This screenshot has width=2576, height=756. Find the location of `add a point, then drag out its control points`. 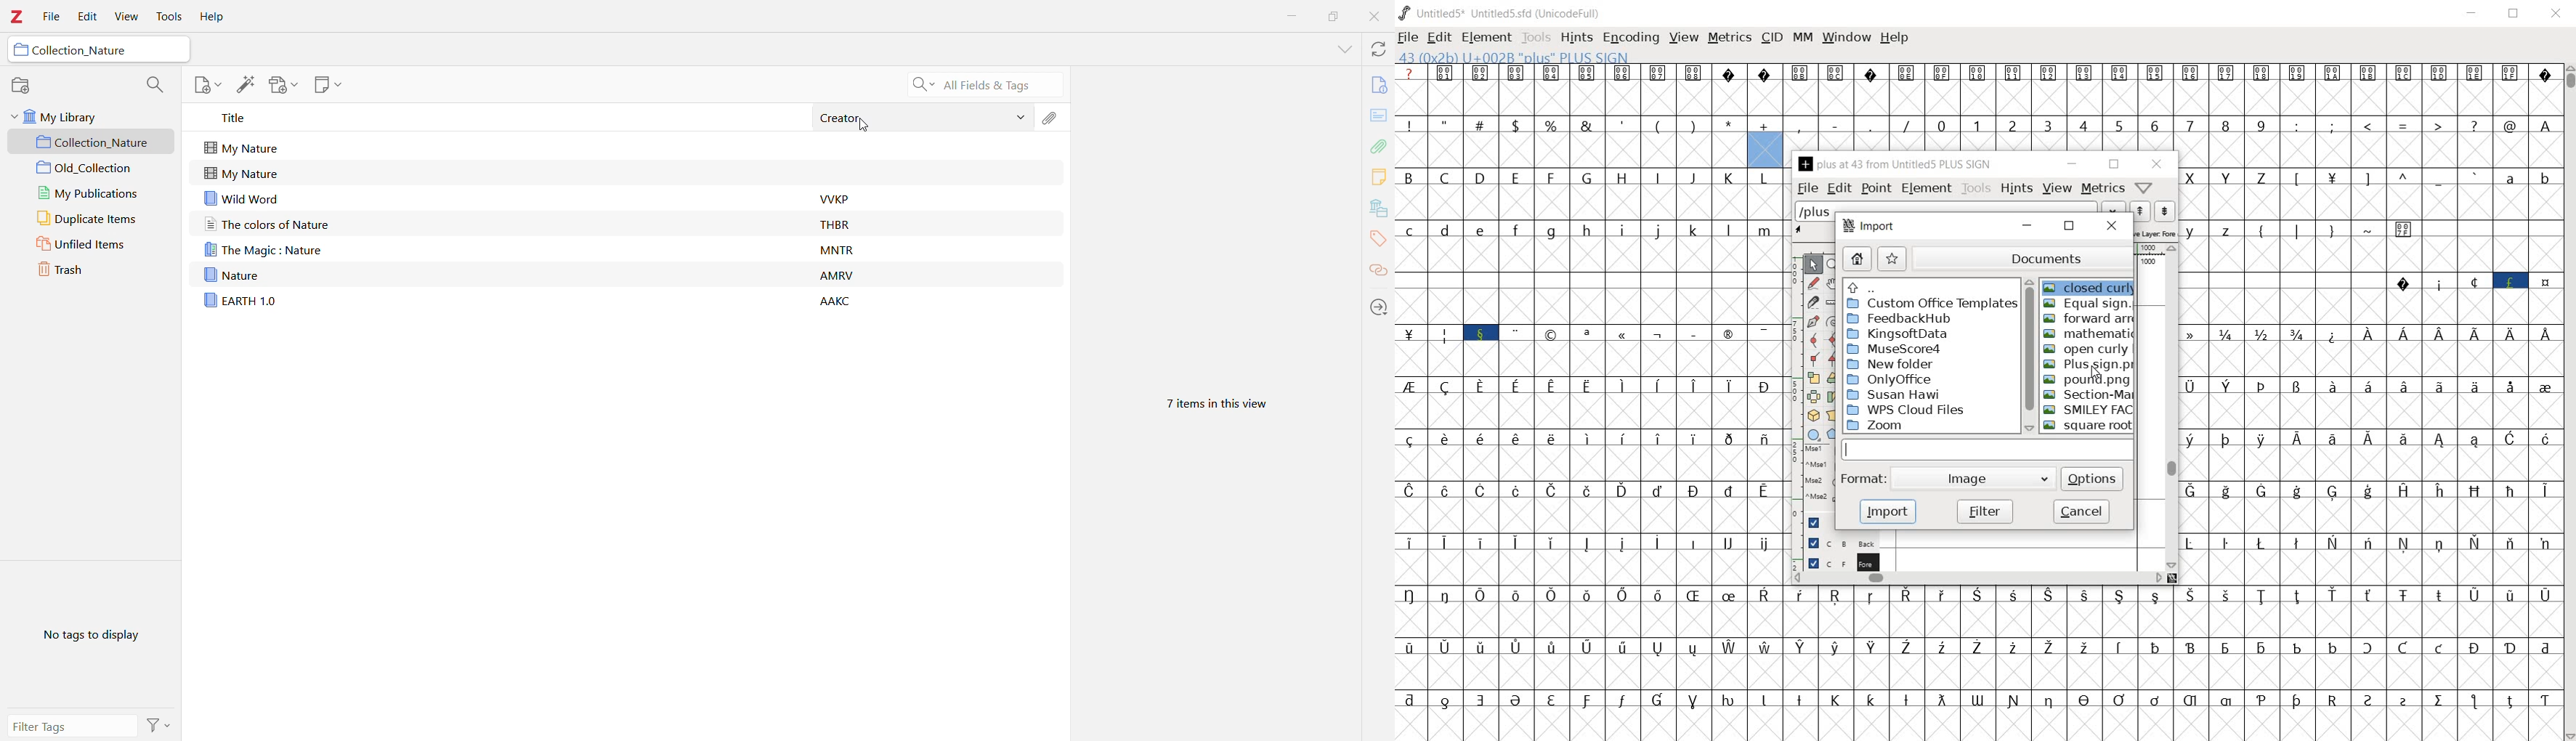

add a point, then drag out its control points is located at coordinates (1813, 322).